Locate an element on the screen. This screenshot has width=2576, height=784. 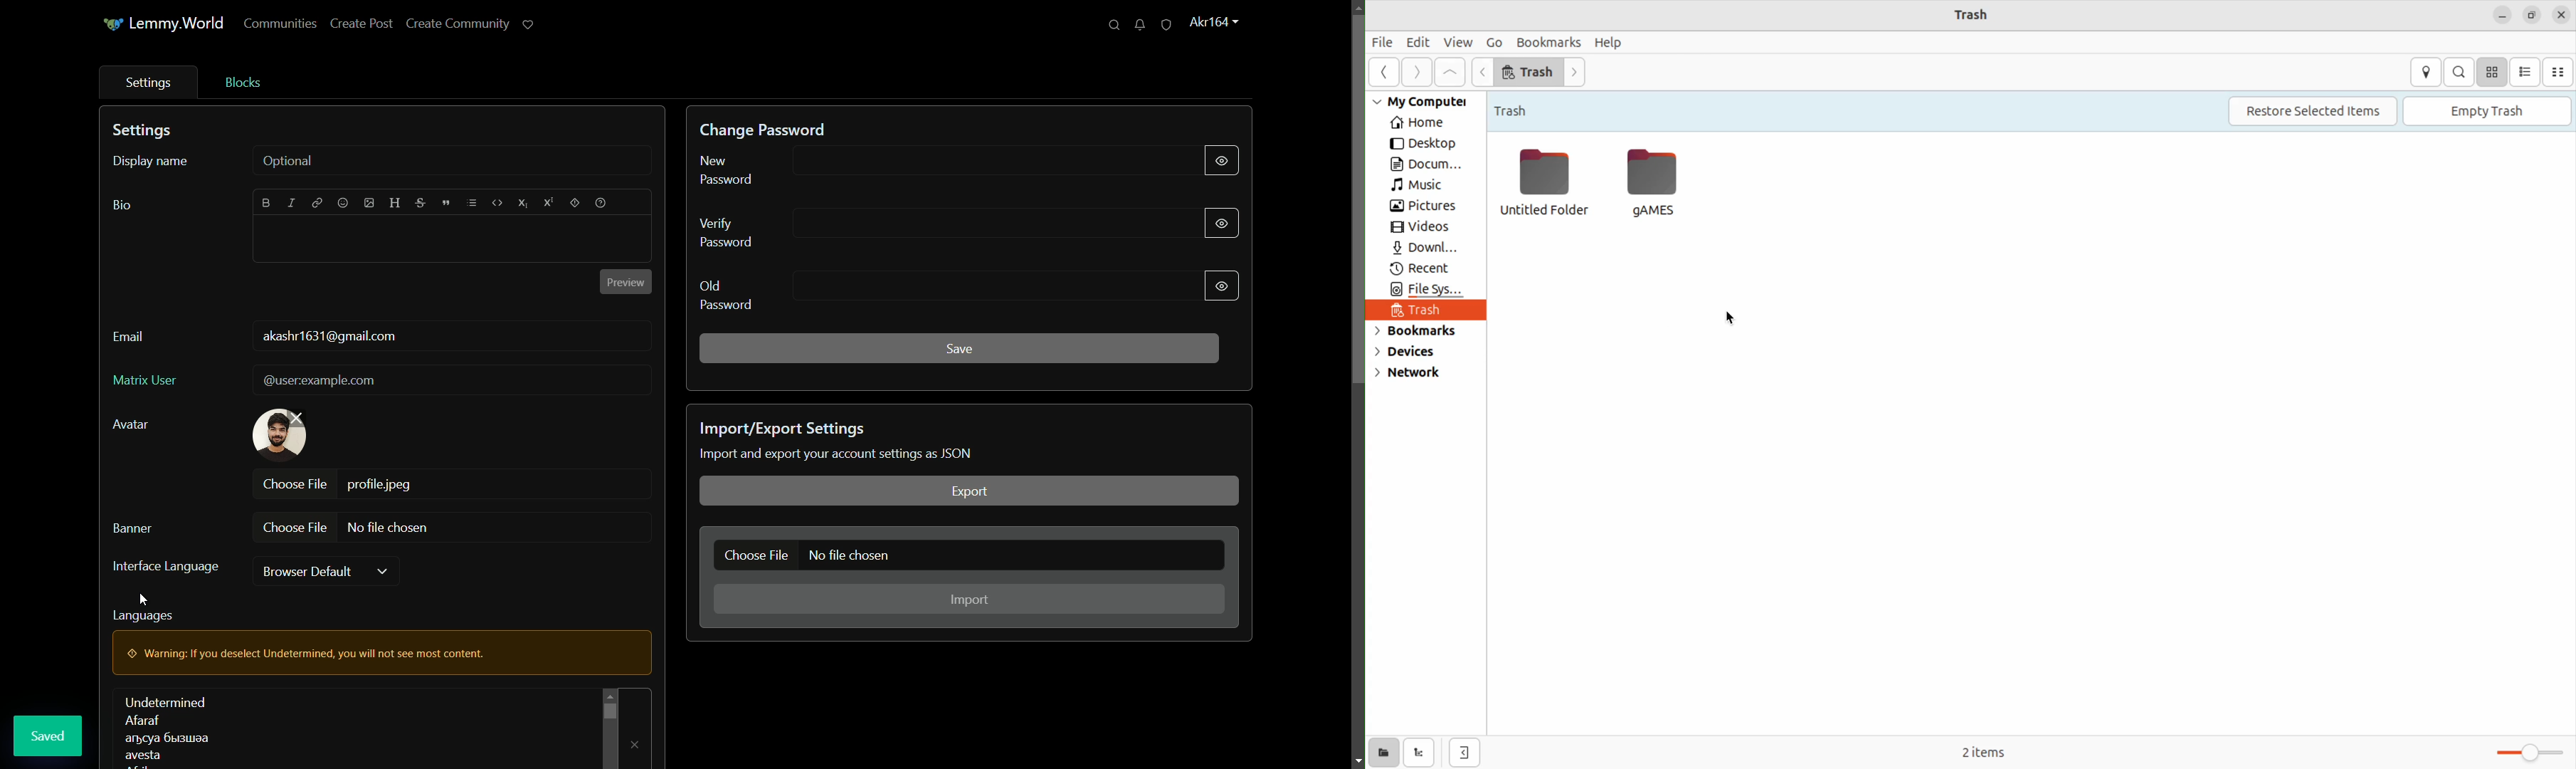
subscript is located at coordinates (523, 204).